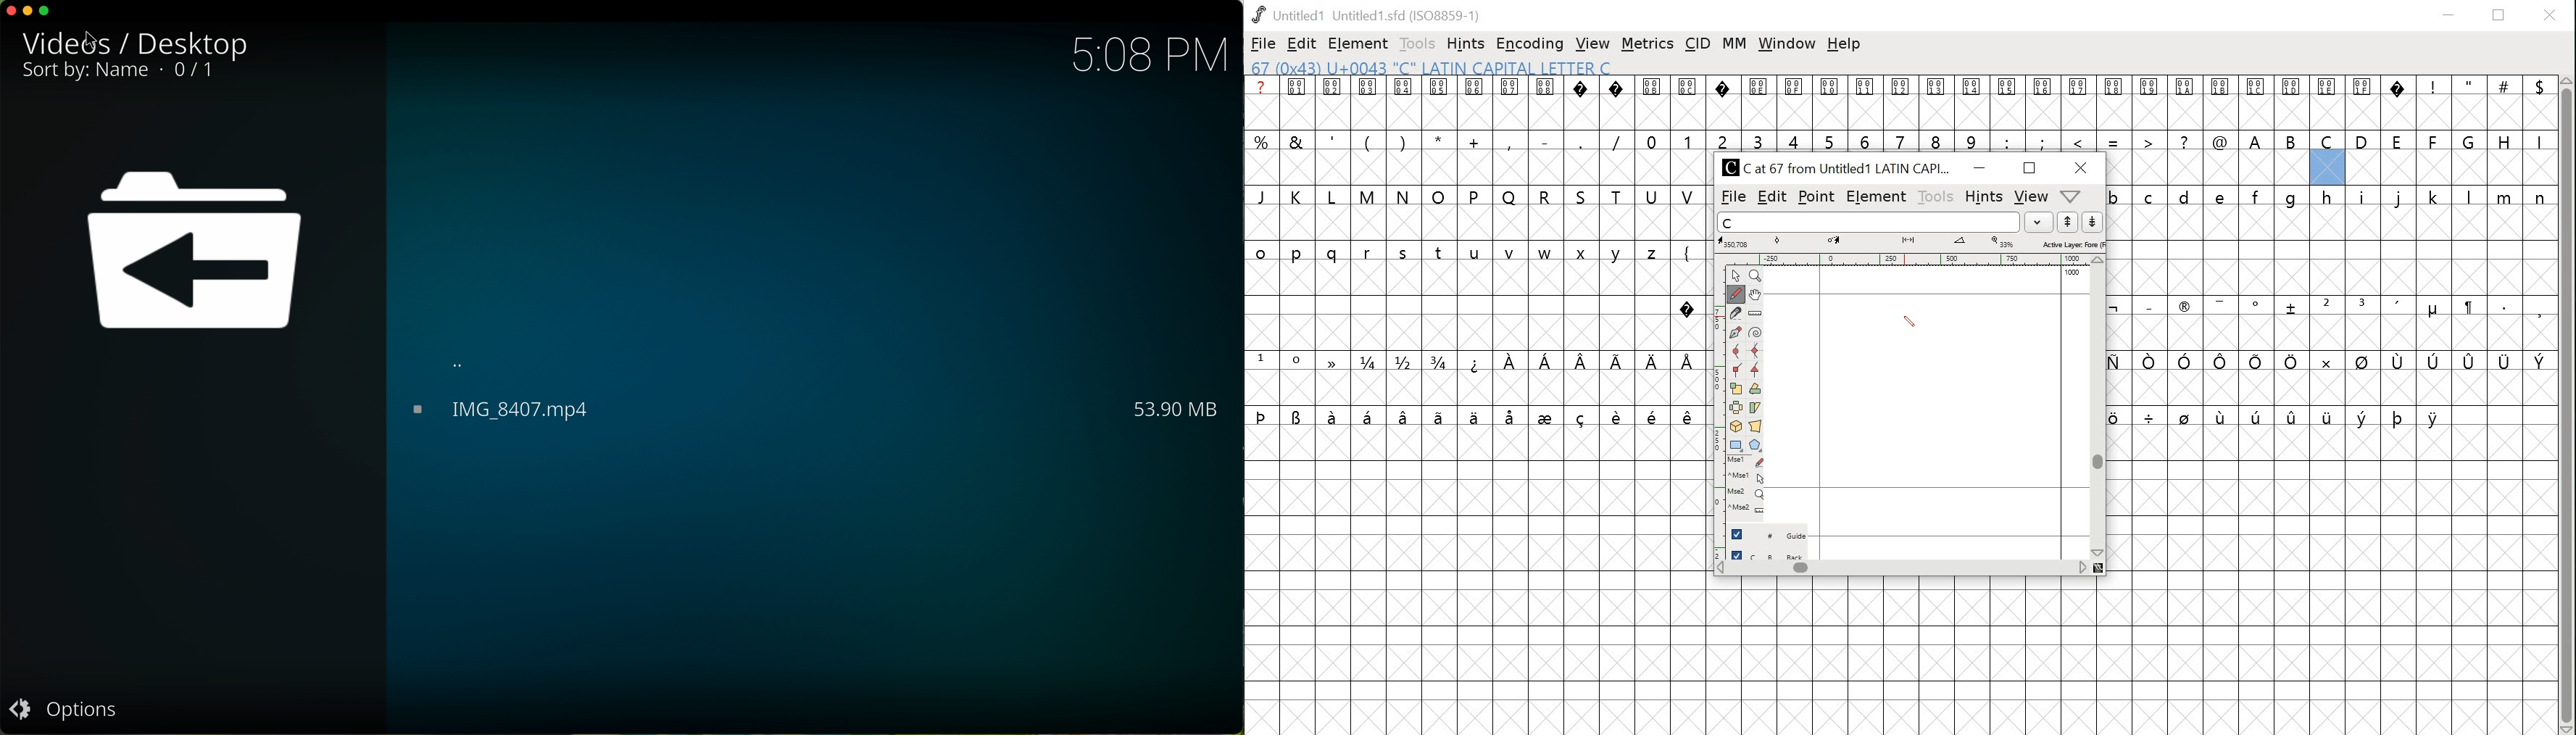 The width and height of the screenshot is (2576, 756). I want to click on word list input field, so click(1866, 222).